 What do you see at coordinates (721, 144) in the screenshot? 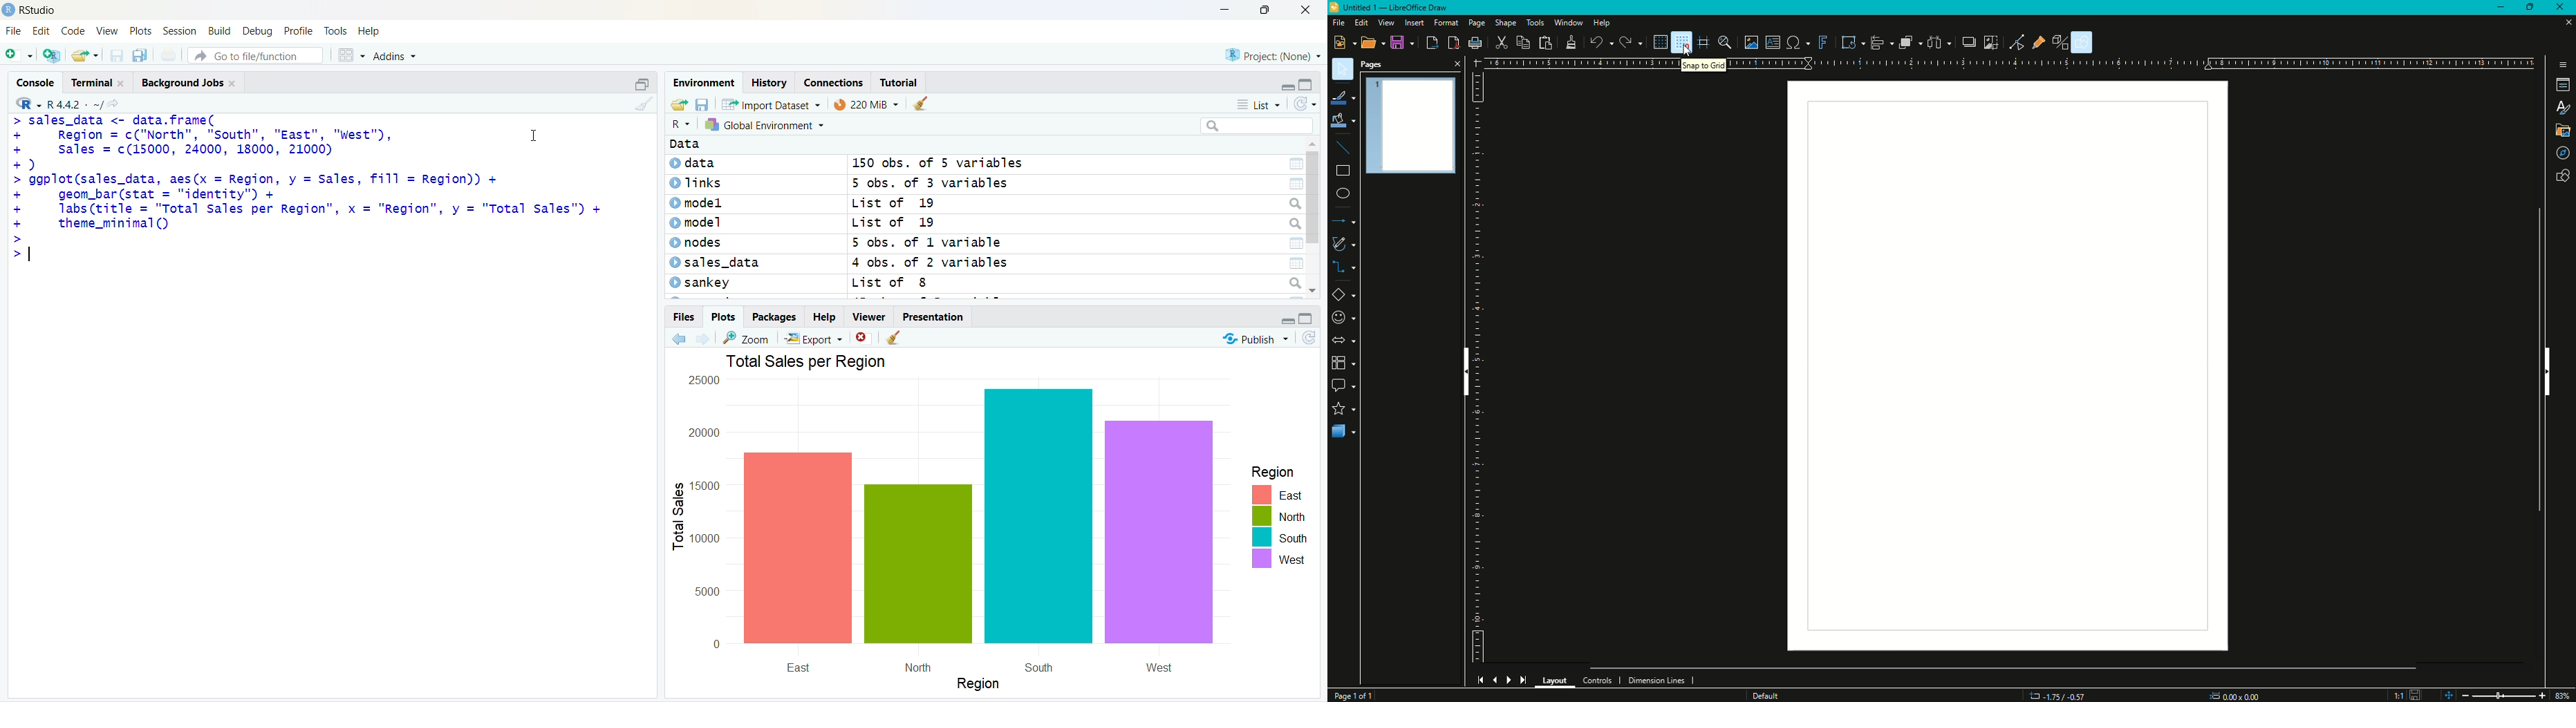
I see `- Data` at bounding box center [721, 144].